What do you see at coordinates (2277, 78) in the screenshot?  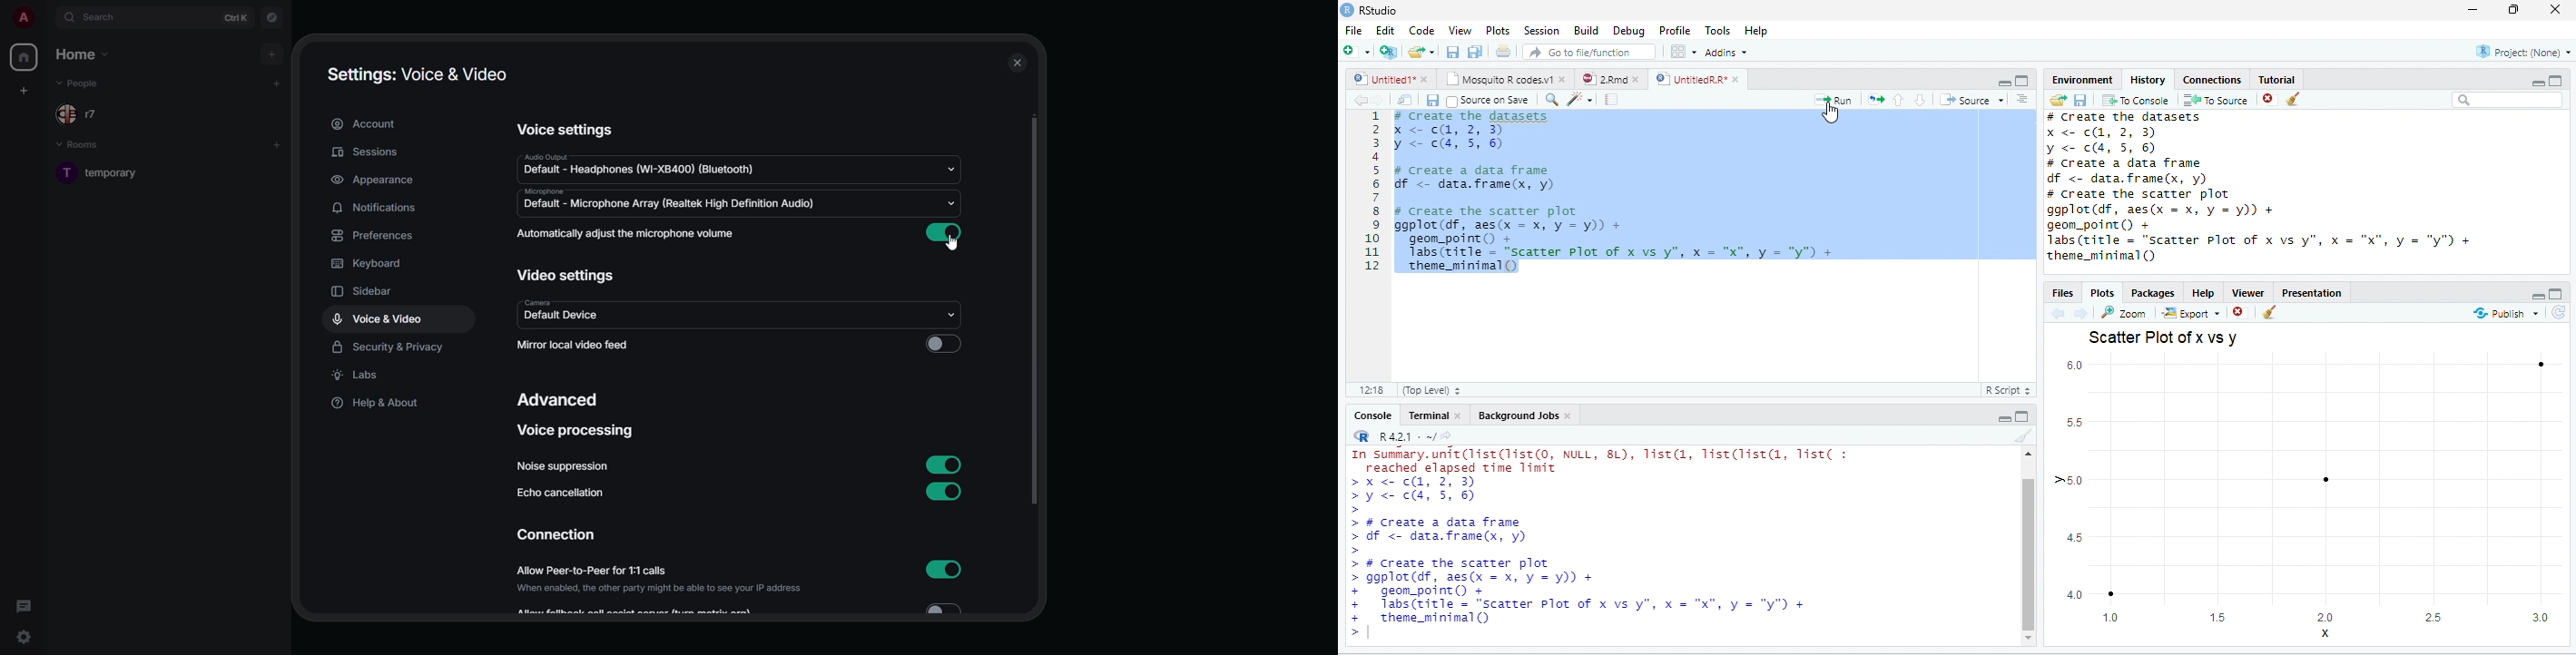 I see `Tutorial` at bounding box center [2277, 78].